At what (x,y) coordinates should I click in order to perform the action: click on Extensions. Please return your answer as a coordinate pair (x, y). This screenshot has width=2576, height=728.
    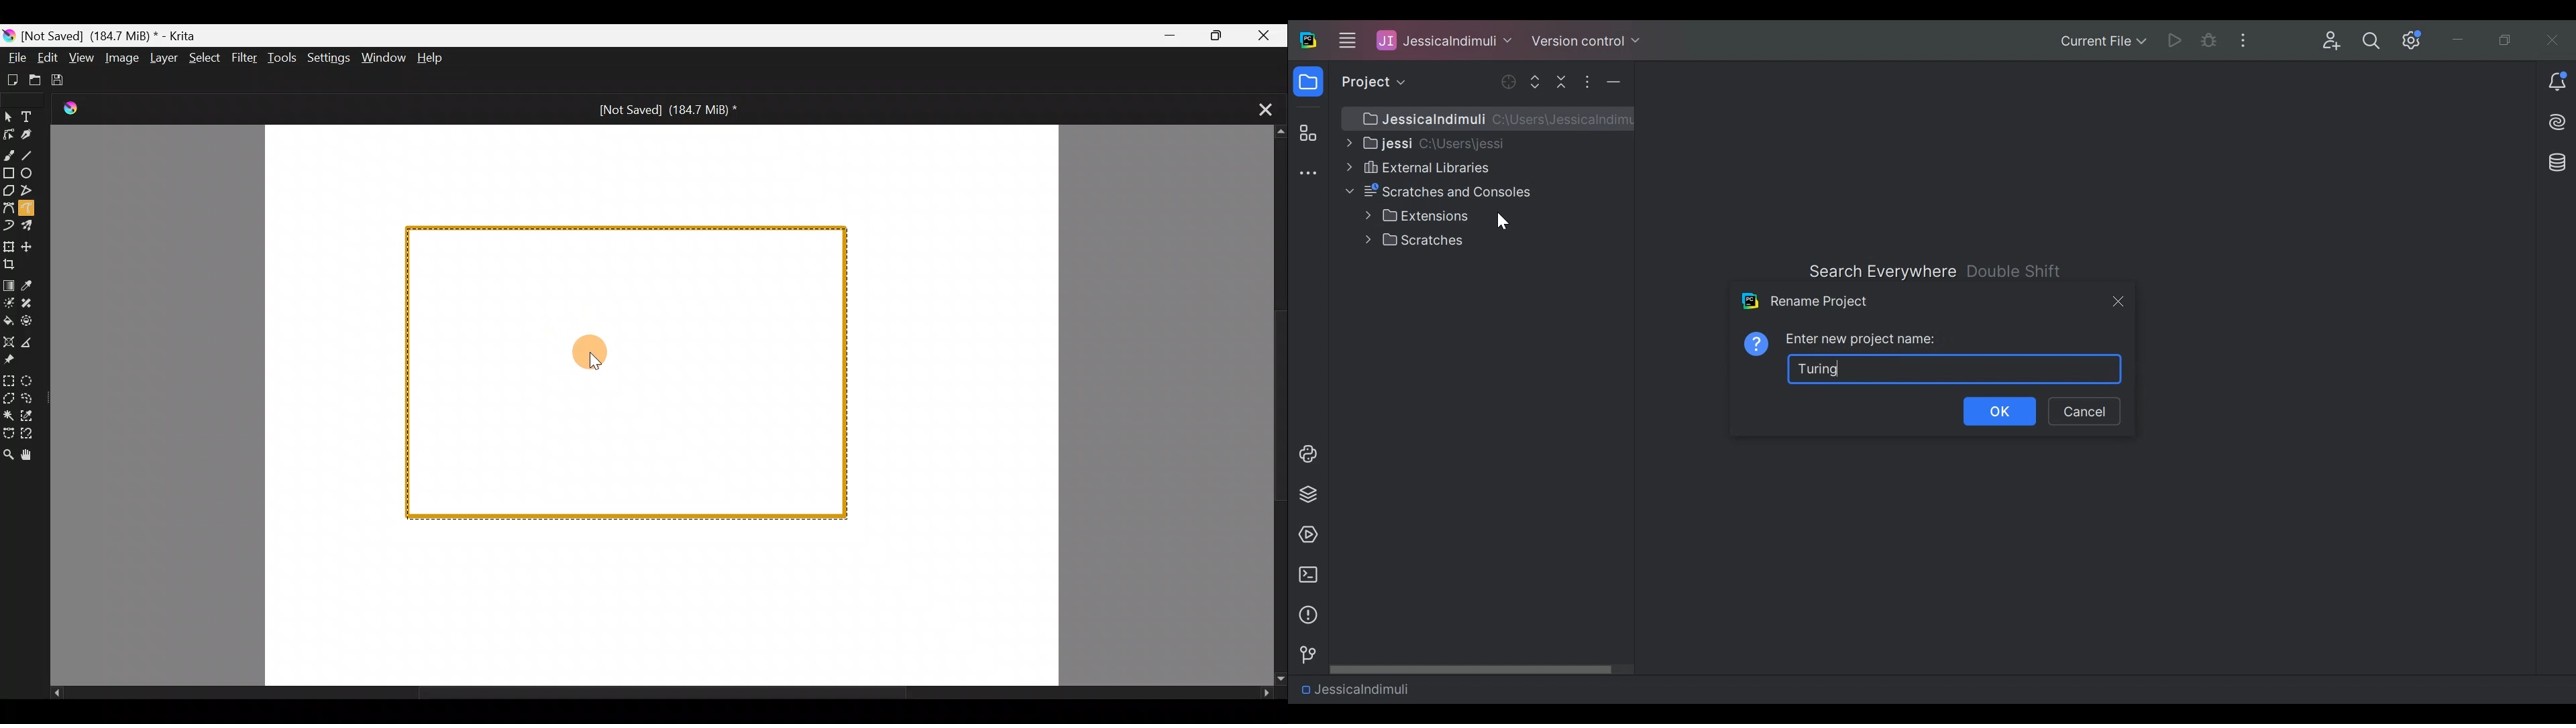
    Looking at the image, I should click on (1417, 216).